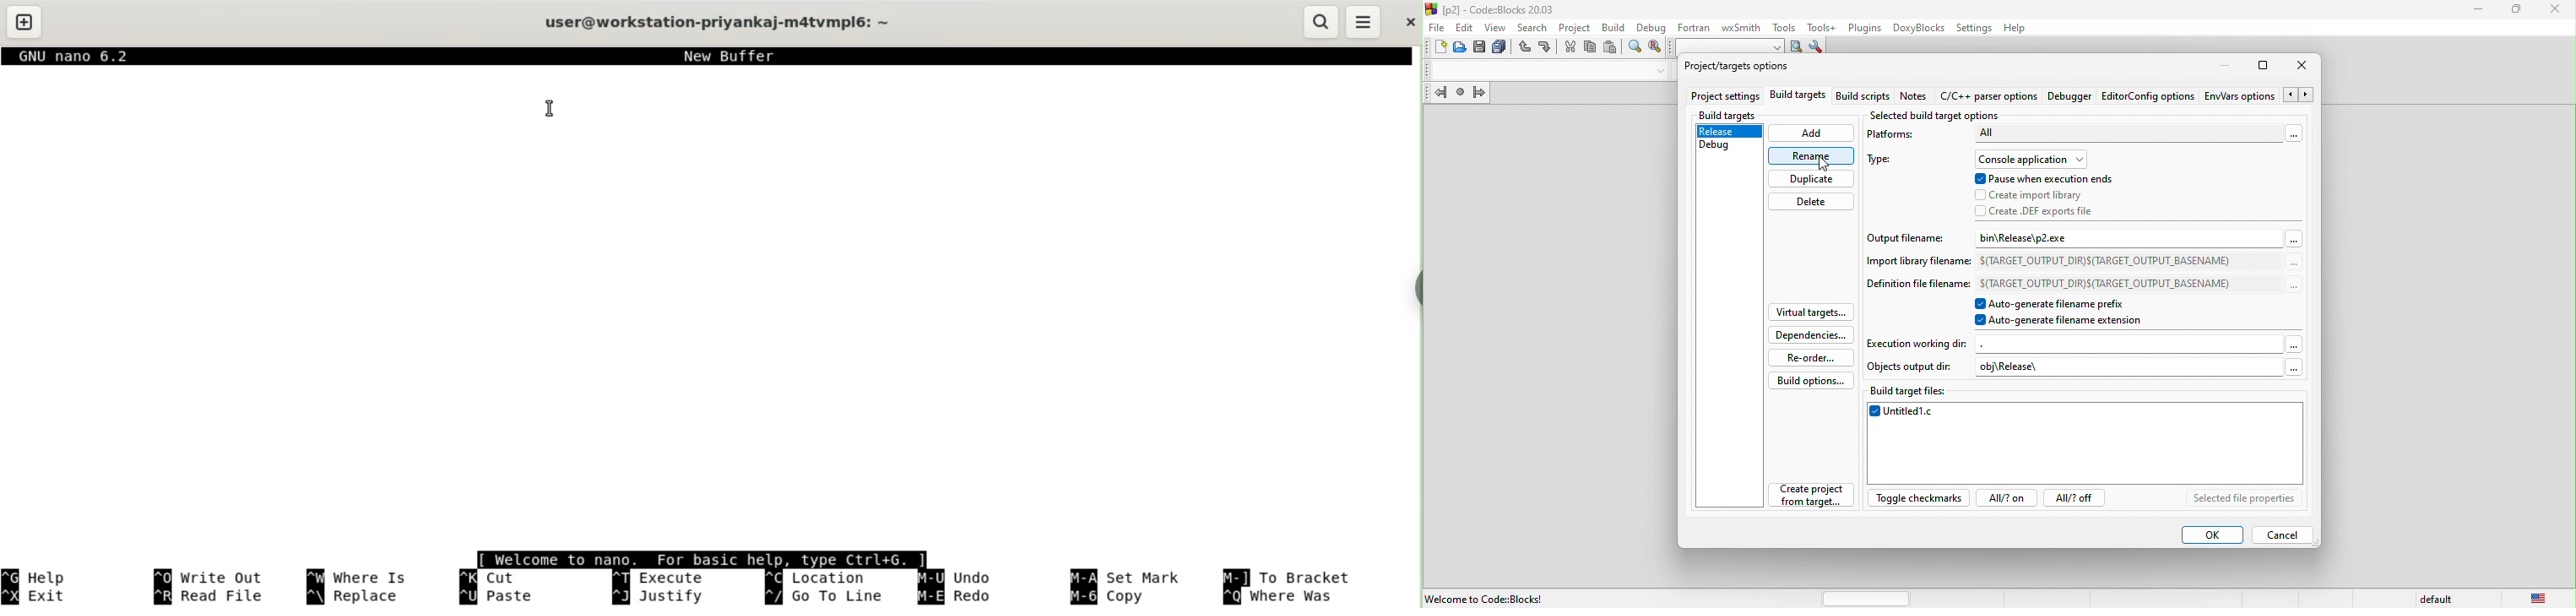  What do you see at coordinates (2107, 281) in the screenshot?
I see `(TARGET_OUTPUT_DIR)S(TARGET_OUTPUT_BASENAME)` at bounding box center [2107, 281].